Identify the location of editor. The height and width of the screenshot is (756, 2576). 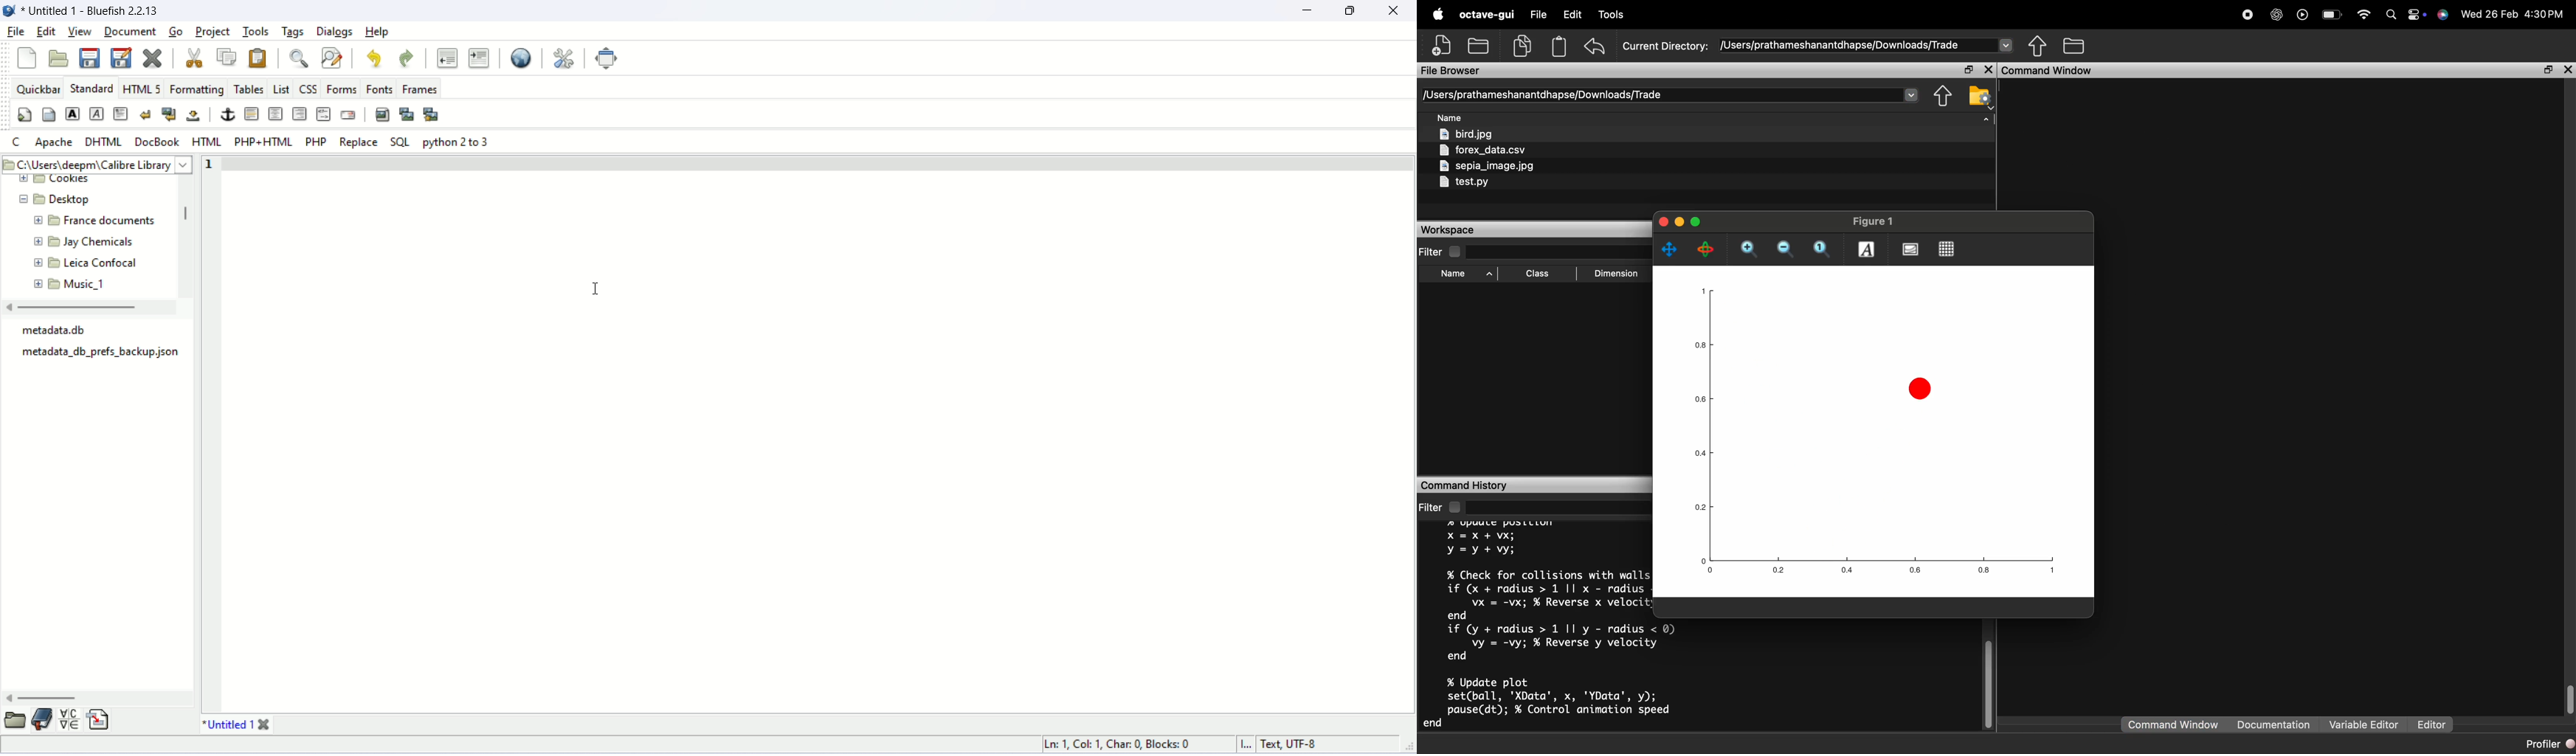
(818, 433).